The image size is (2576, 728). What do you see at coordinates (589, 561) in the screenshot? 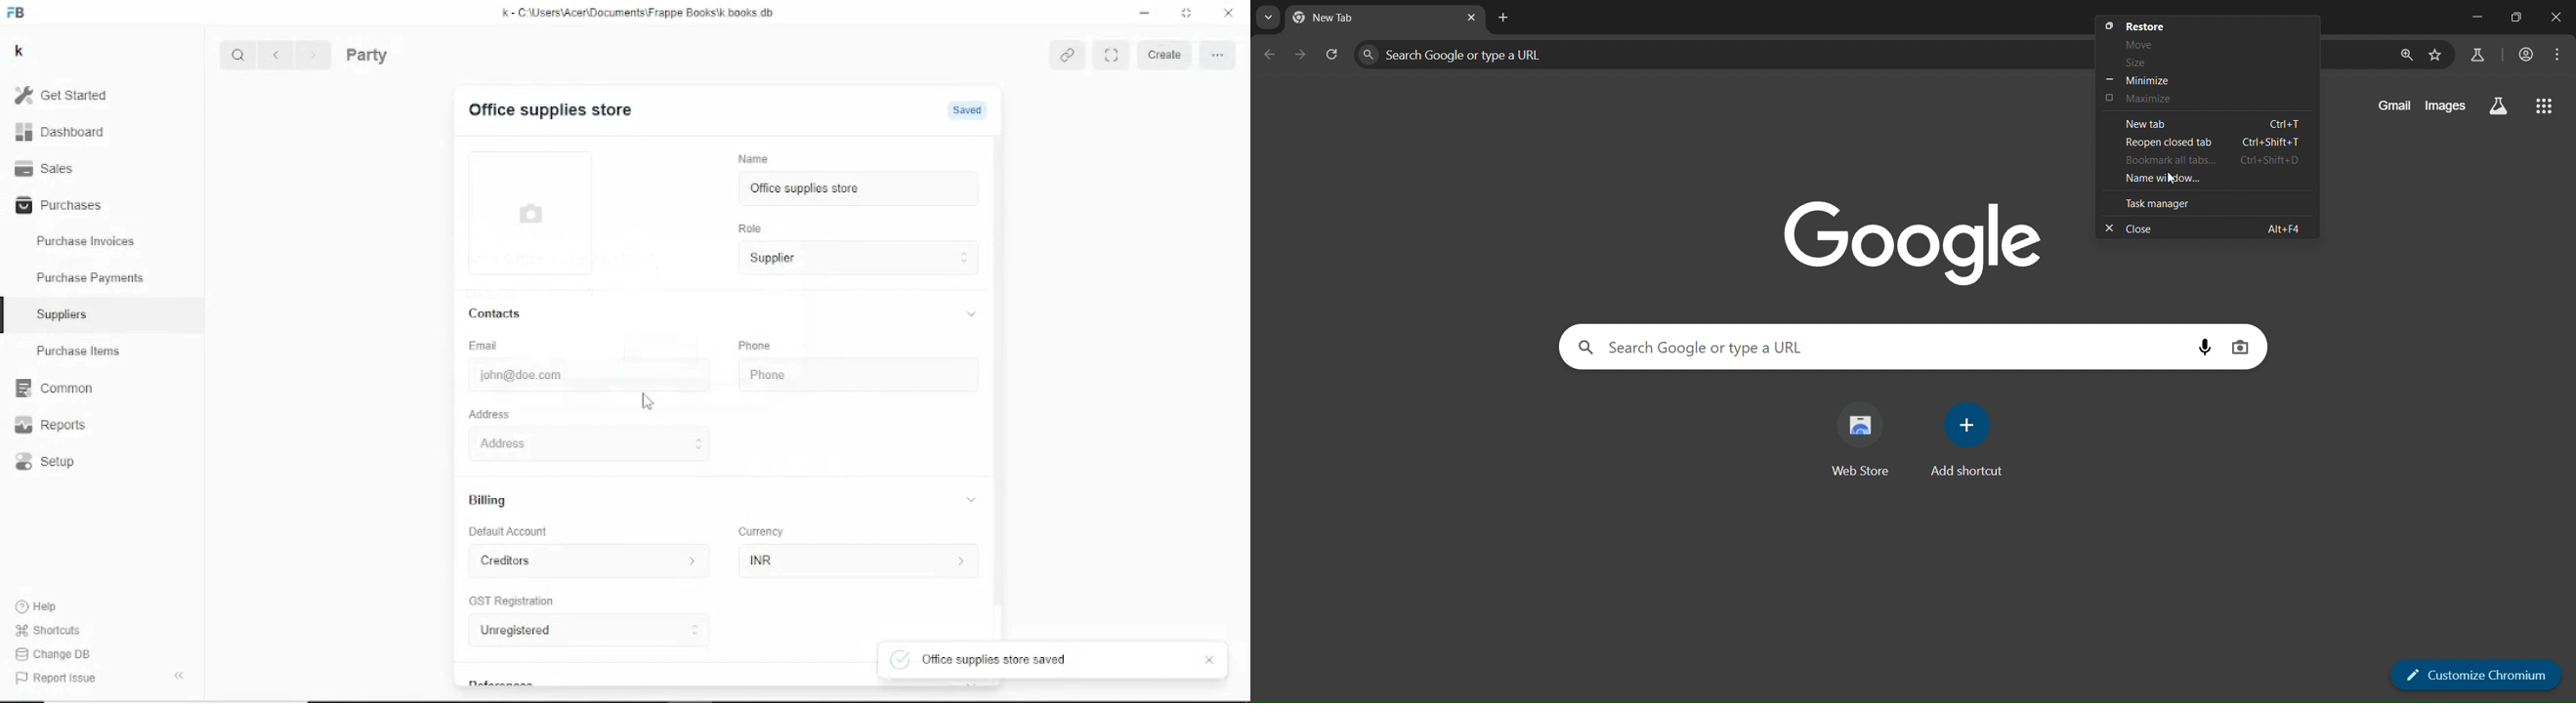
I see `Creditors` at bounding box center [589, 561].